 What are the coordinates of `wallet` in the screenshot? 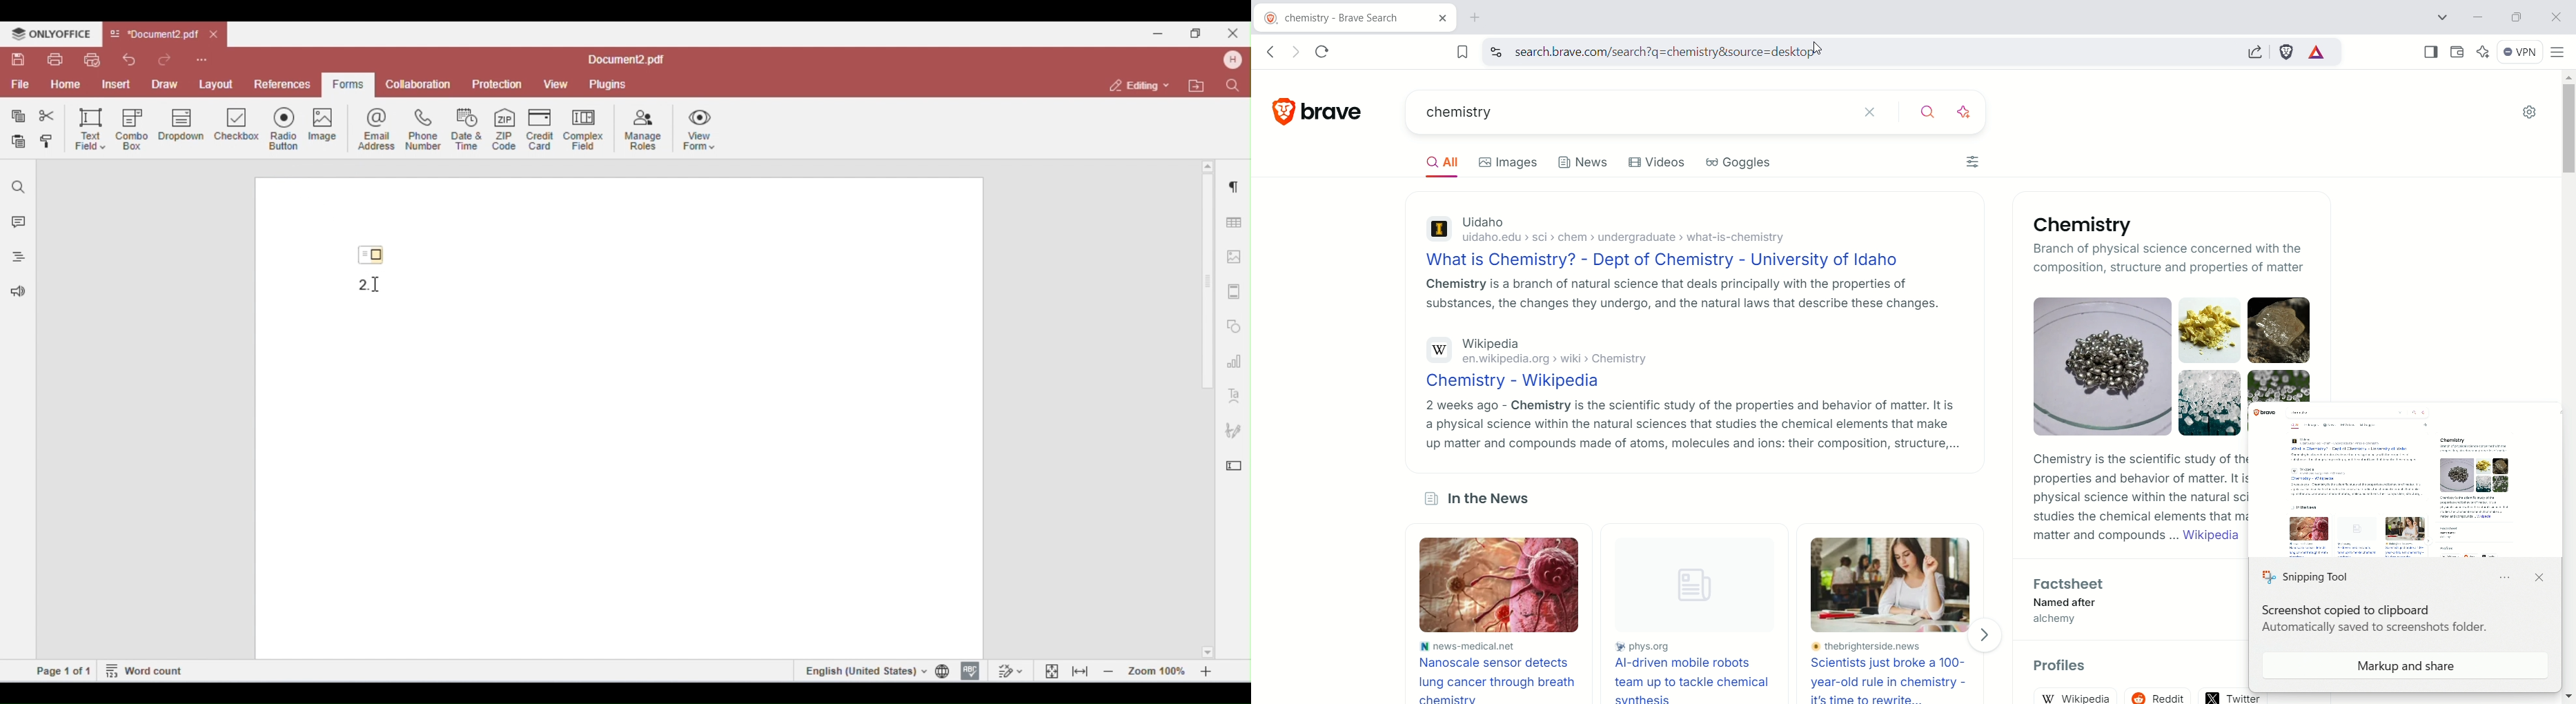 It's located at (2455, 50).